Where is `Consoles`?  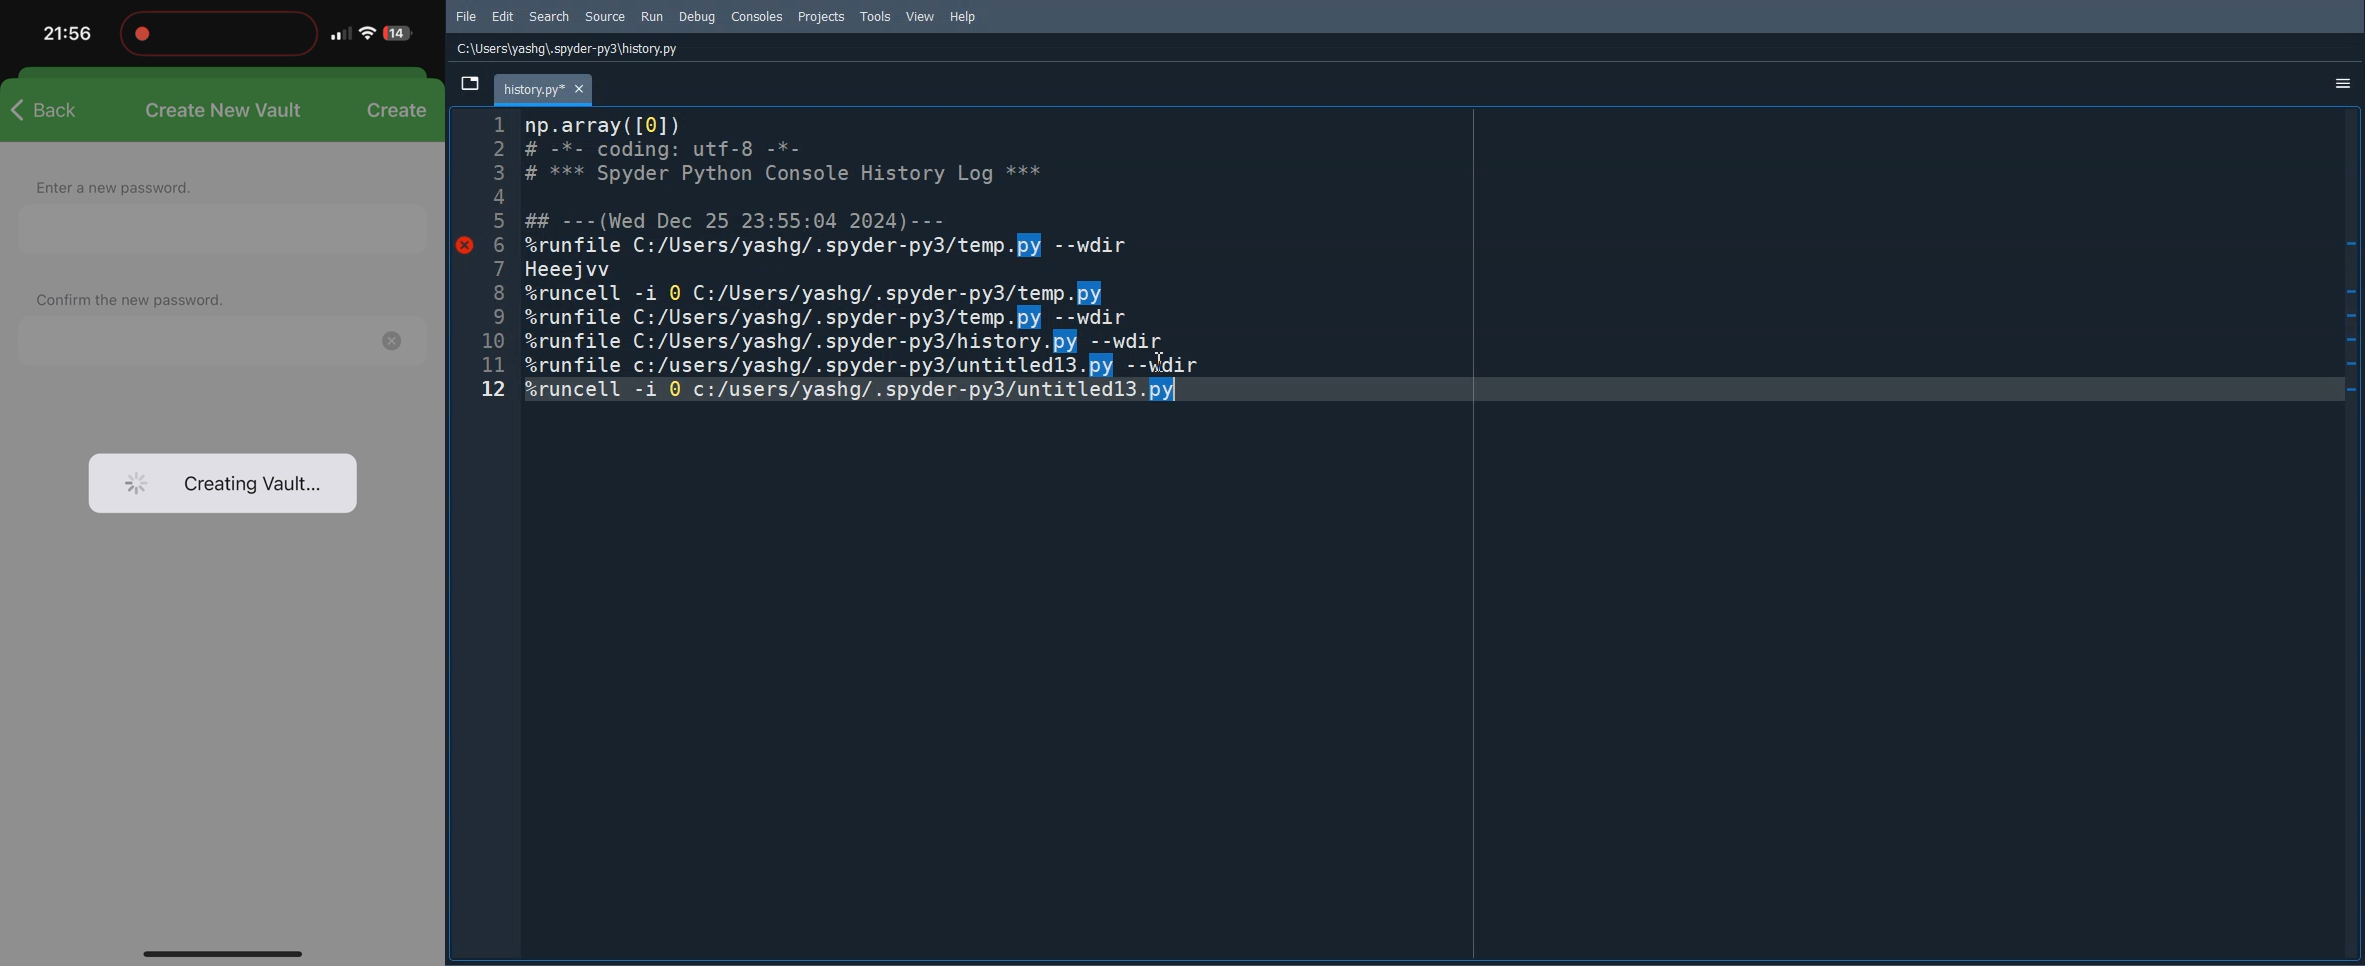
Consoles is located at coordinates (757, 17).